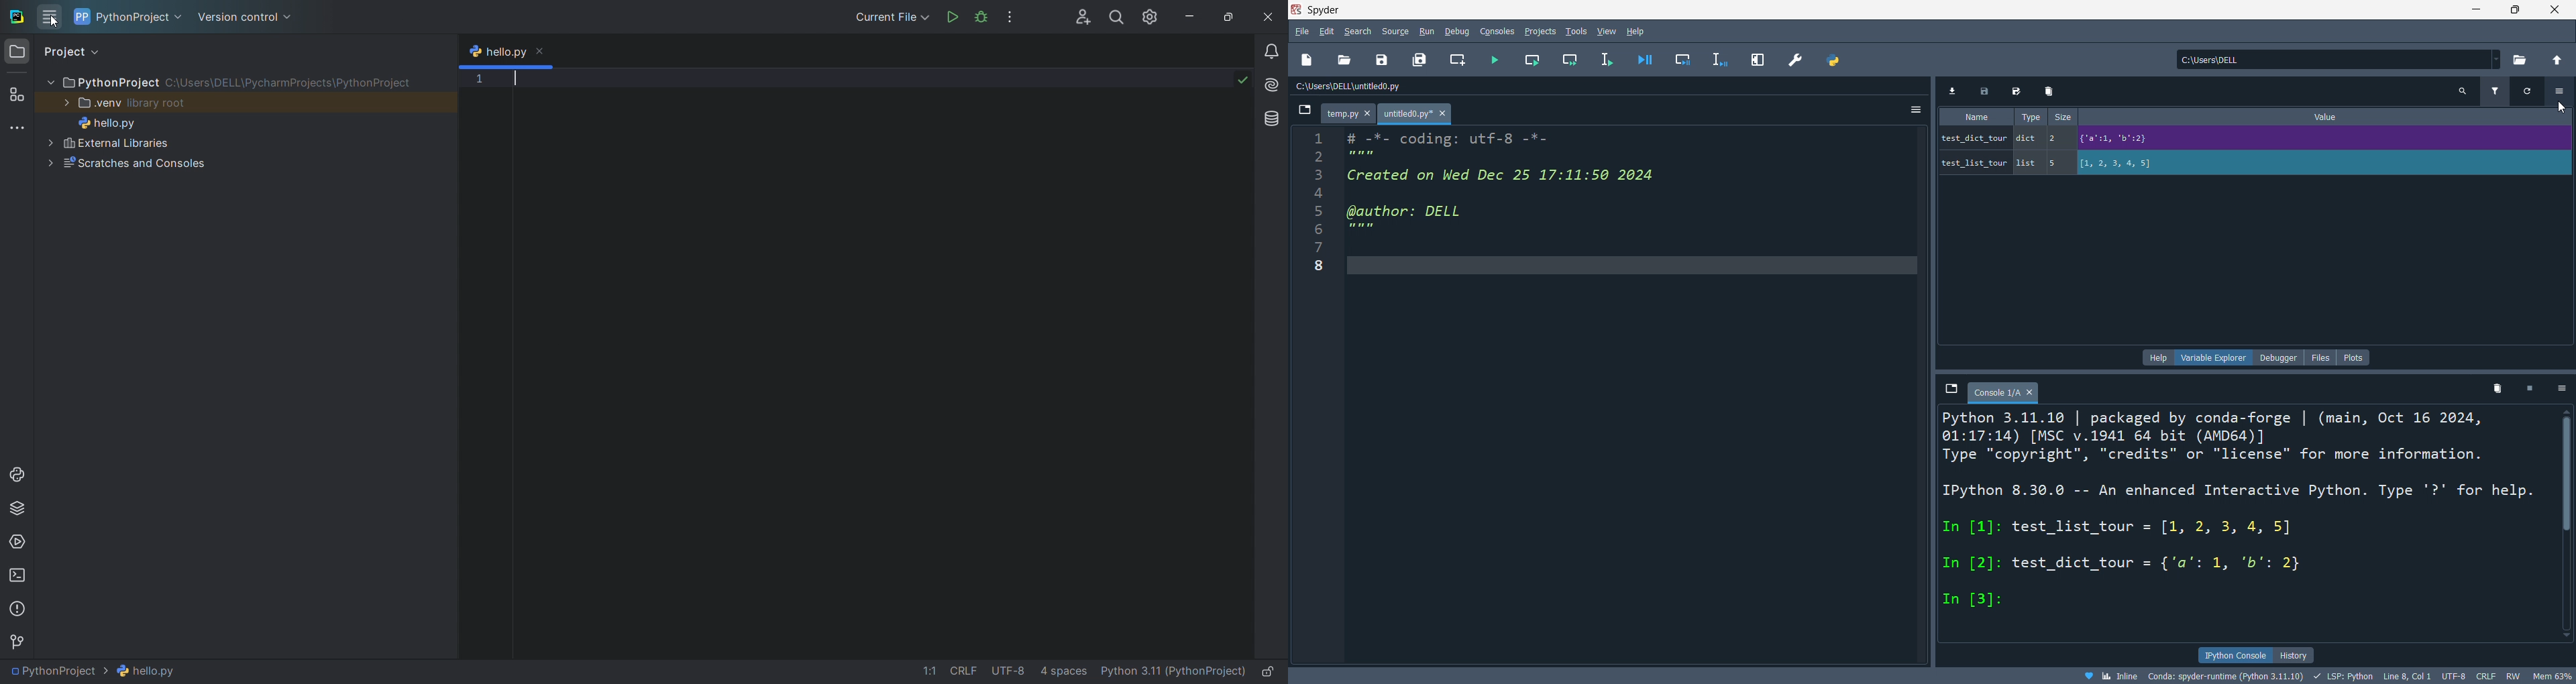 The width and height of the screenshot is (2576, 700). What do you see at coordinates (1311, 60) in the screenshot?
I see `new file` at bounding box center [1311, 60].